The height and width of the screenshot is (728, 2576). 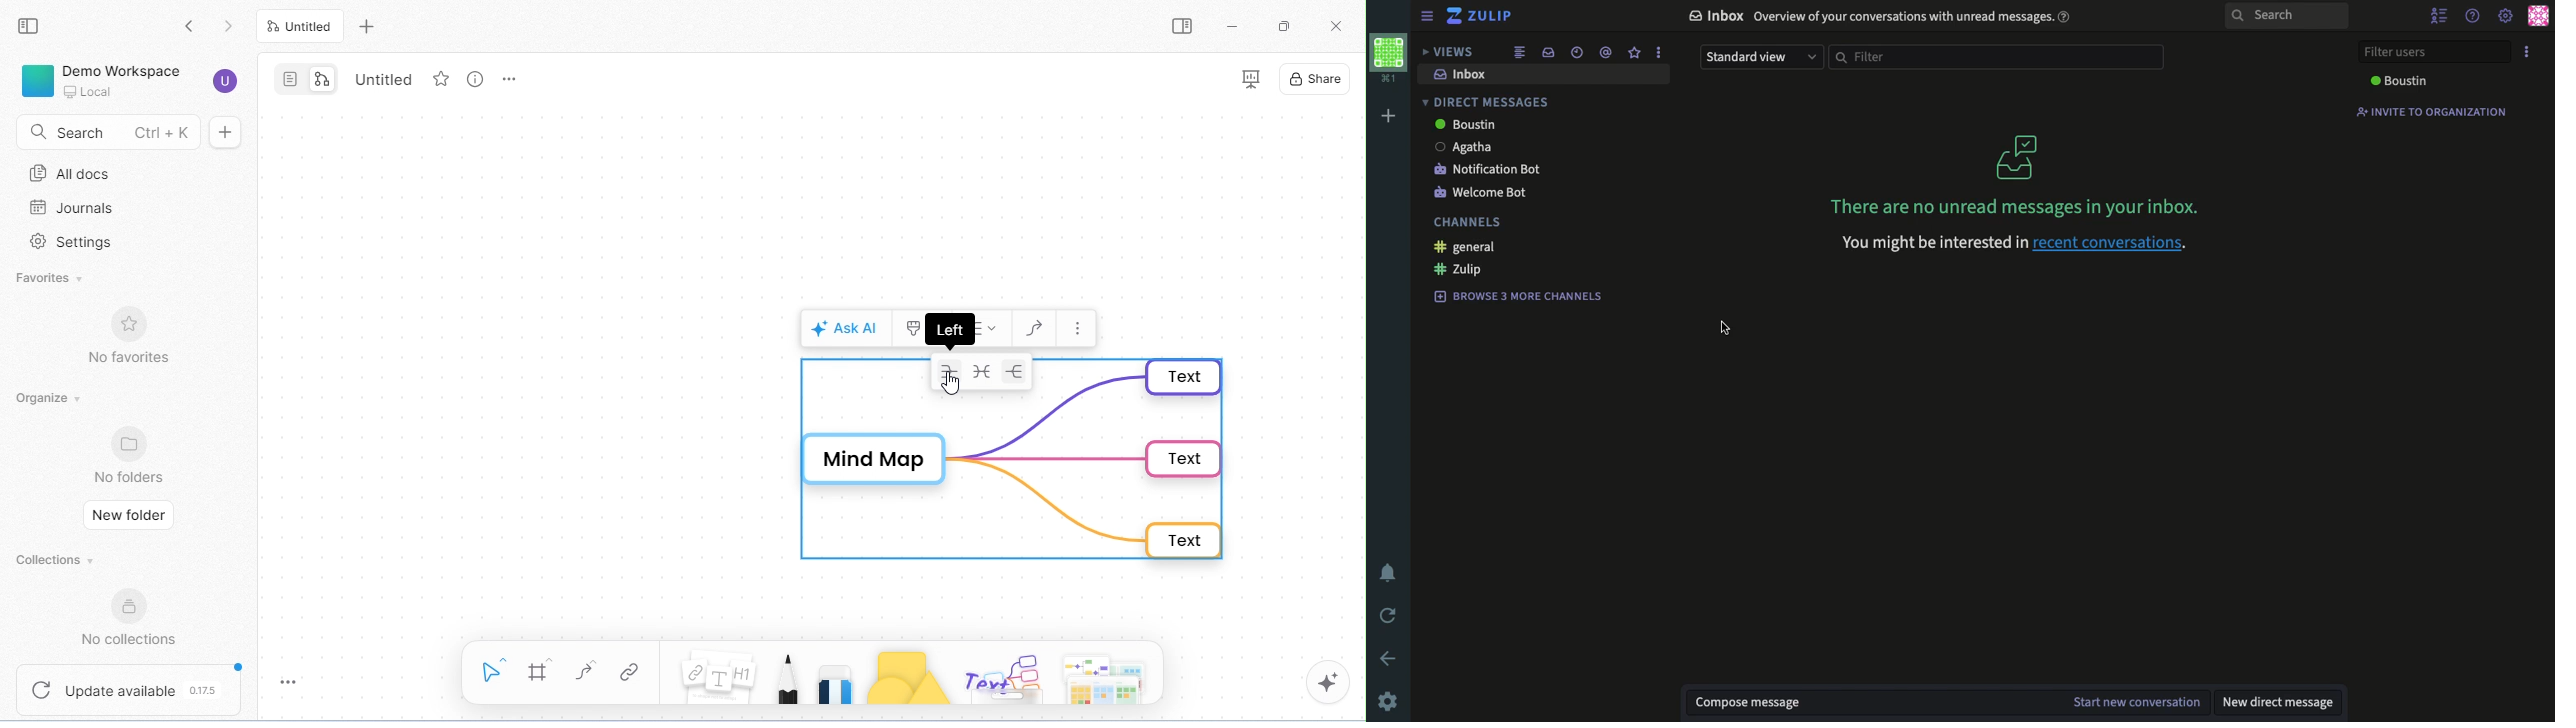 I want to click on hide user list, so click(x=2440, y=17).